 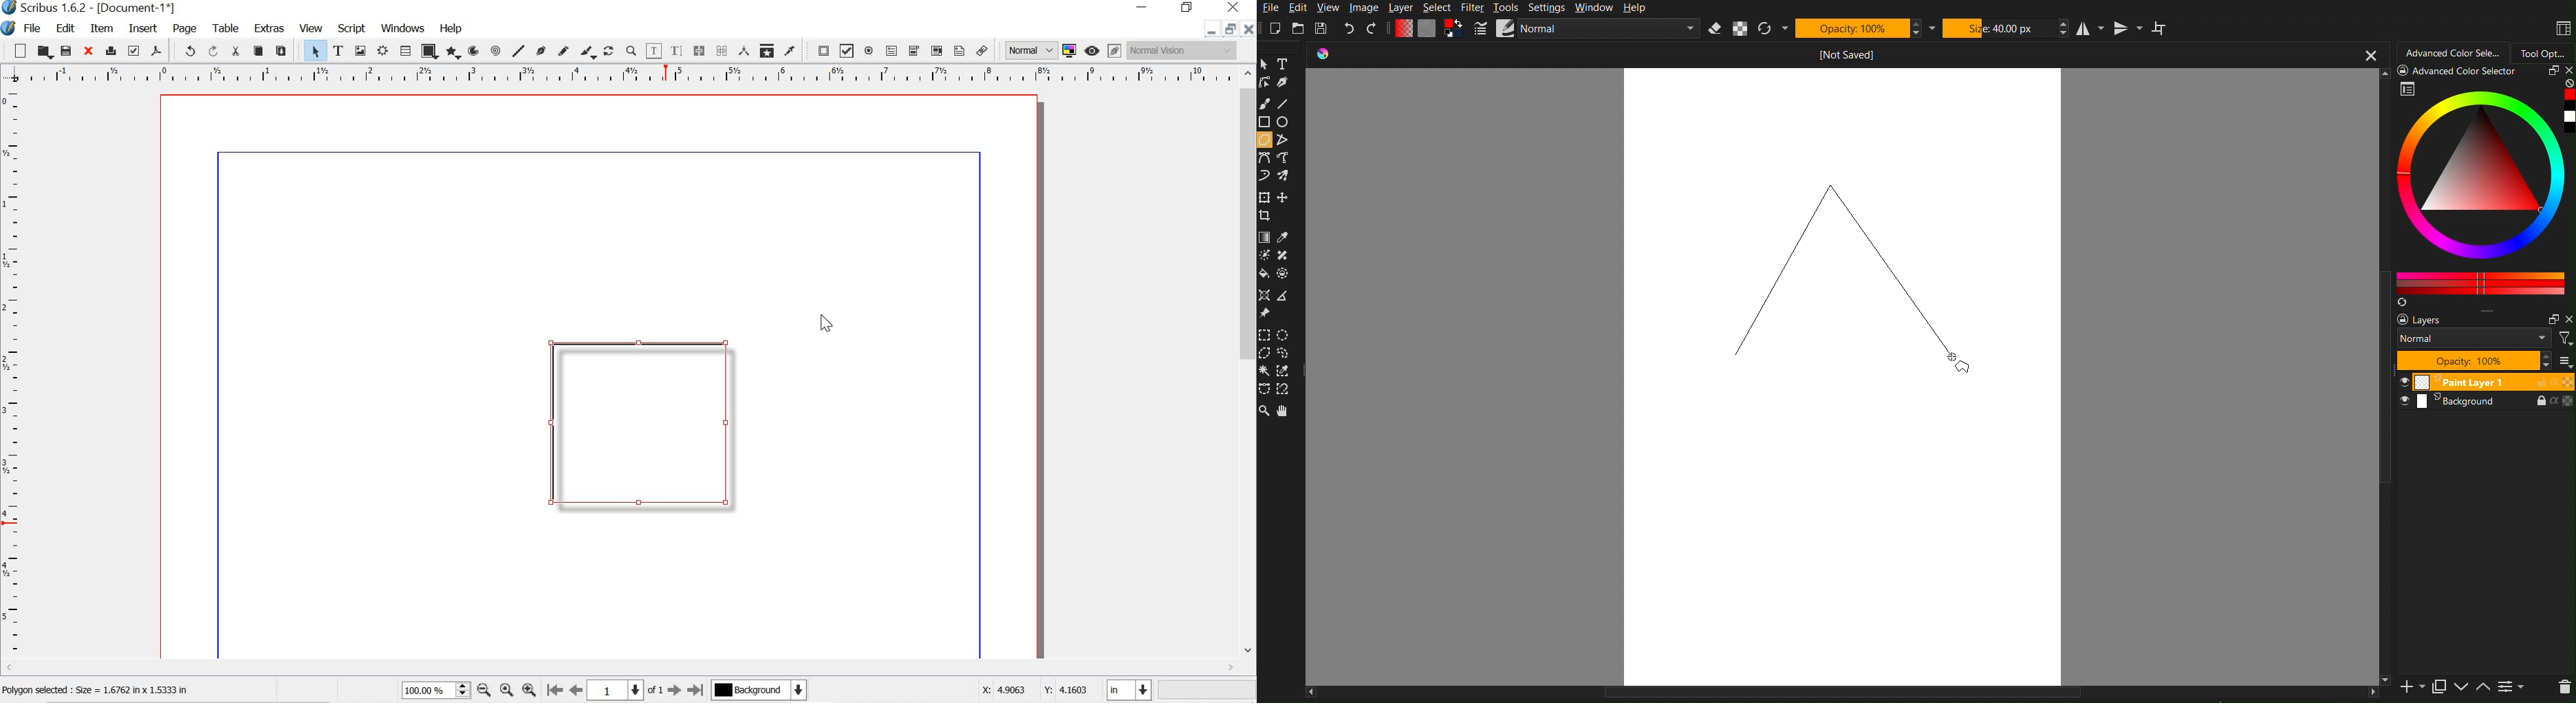 What do you see at coordinates (45, 52) in the screenshot?
I see `open` at bounding box center [45, 52].